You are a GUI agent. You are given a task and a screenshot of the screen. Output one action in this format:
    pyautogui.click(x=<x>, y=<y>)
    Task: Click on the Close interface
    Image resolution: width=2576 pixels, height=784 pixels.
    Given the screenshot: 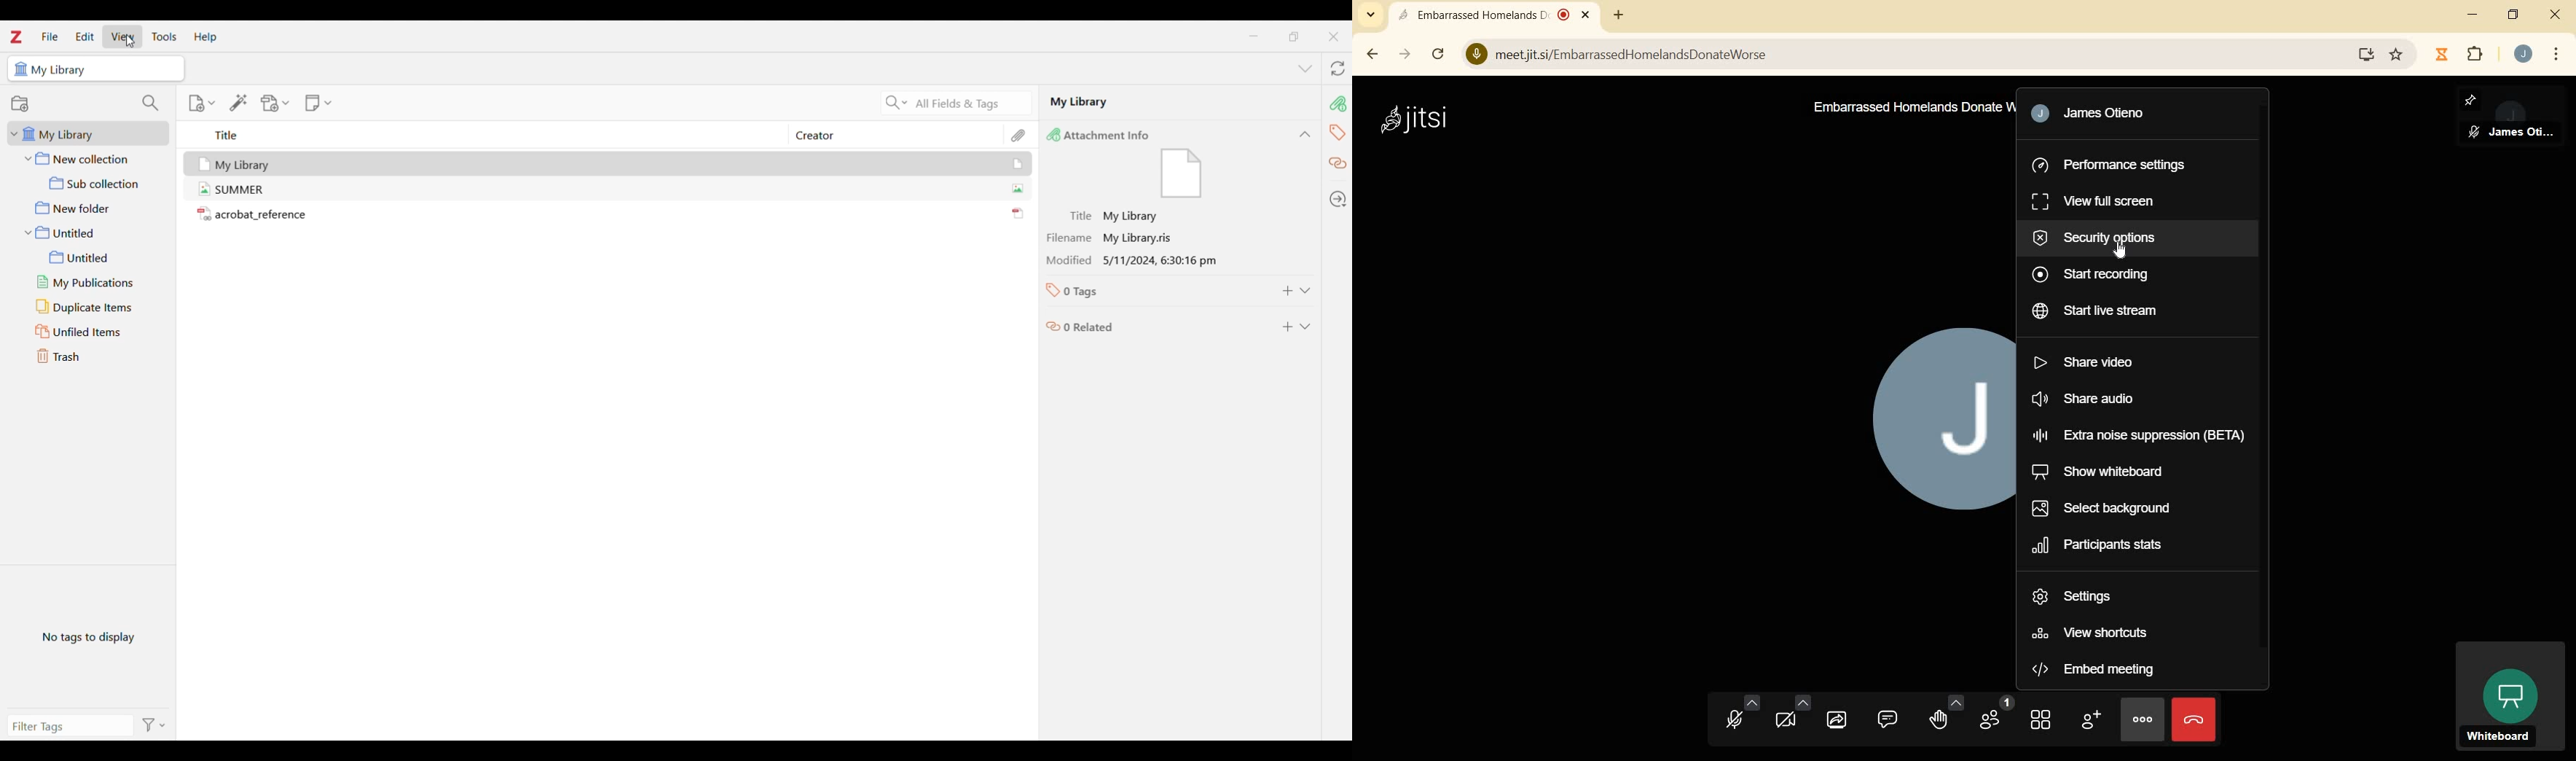 What is the action you would take?
    pyautogui.click(x=1333, y=37)
    